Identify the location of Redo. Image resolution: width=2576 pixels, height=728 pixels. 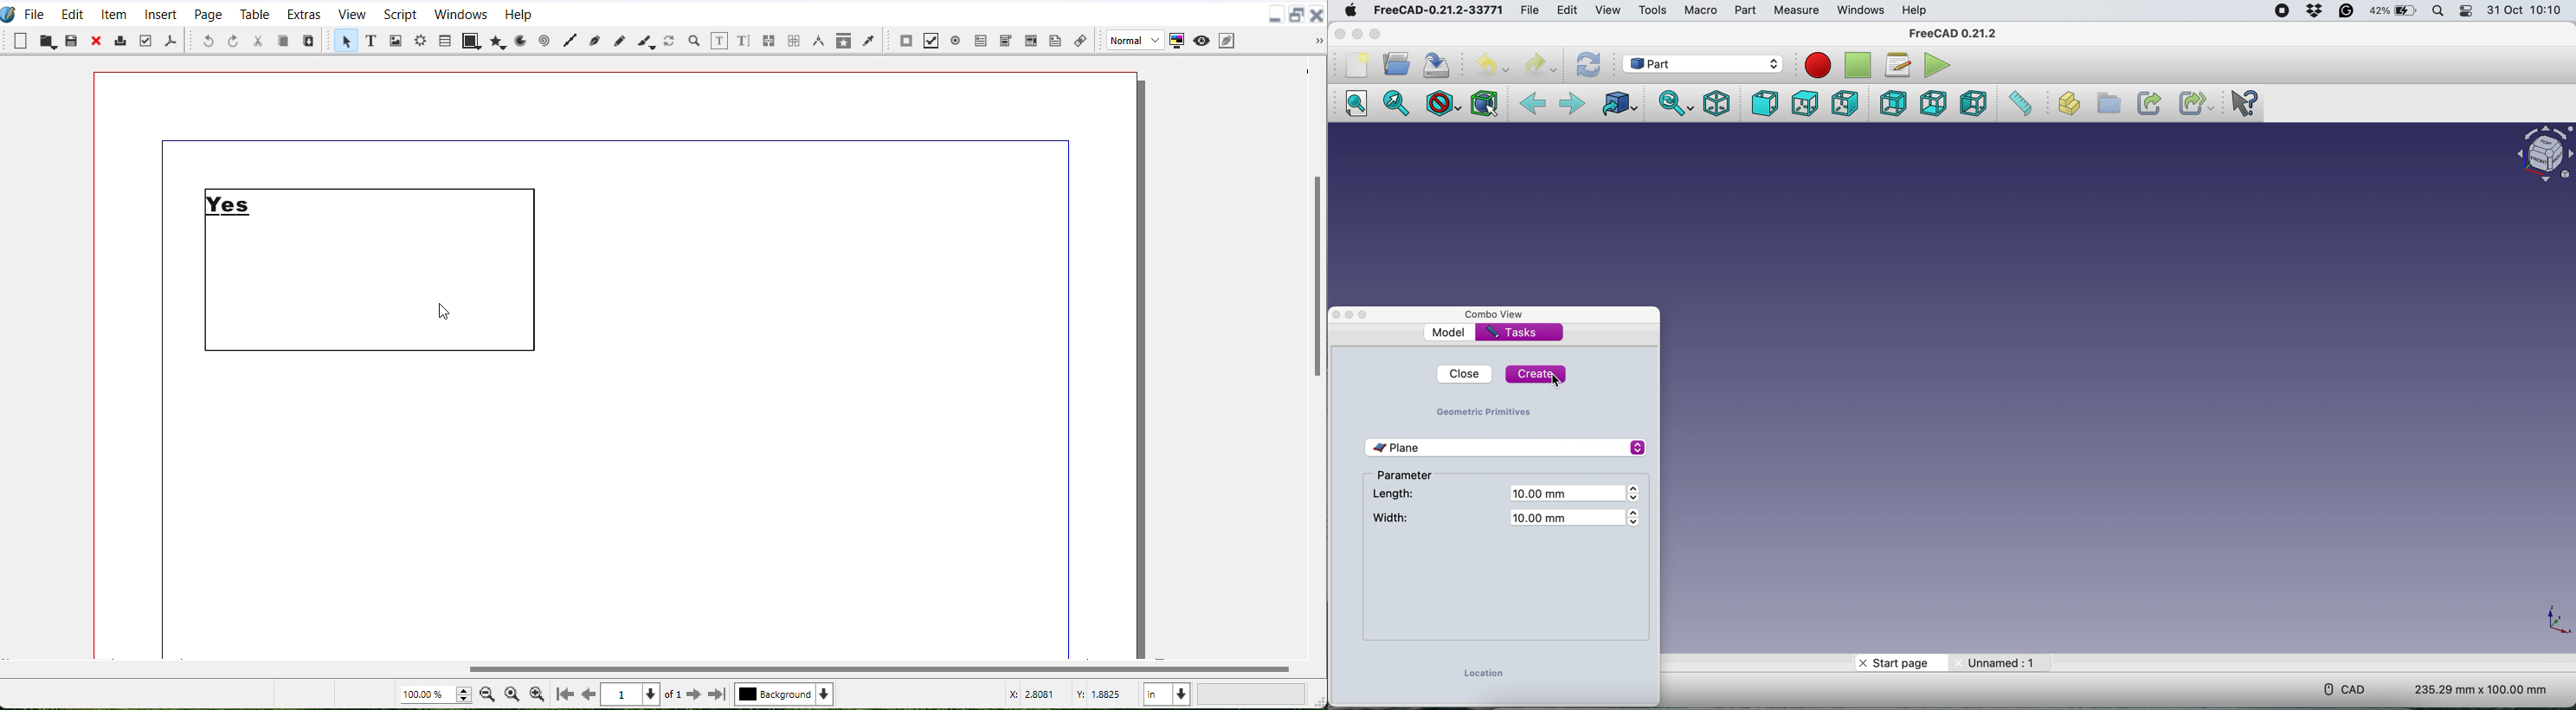
(233, 41).